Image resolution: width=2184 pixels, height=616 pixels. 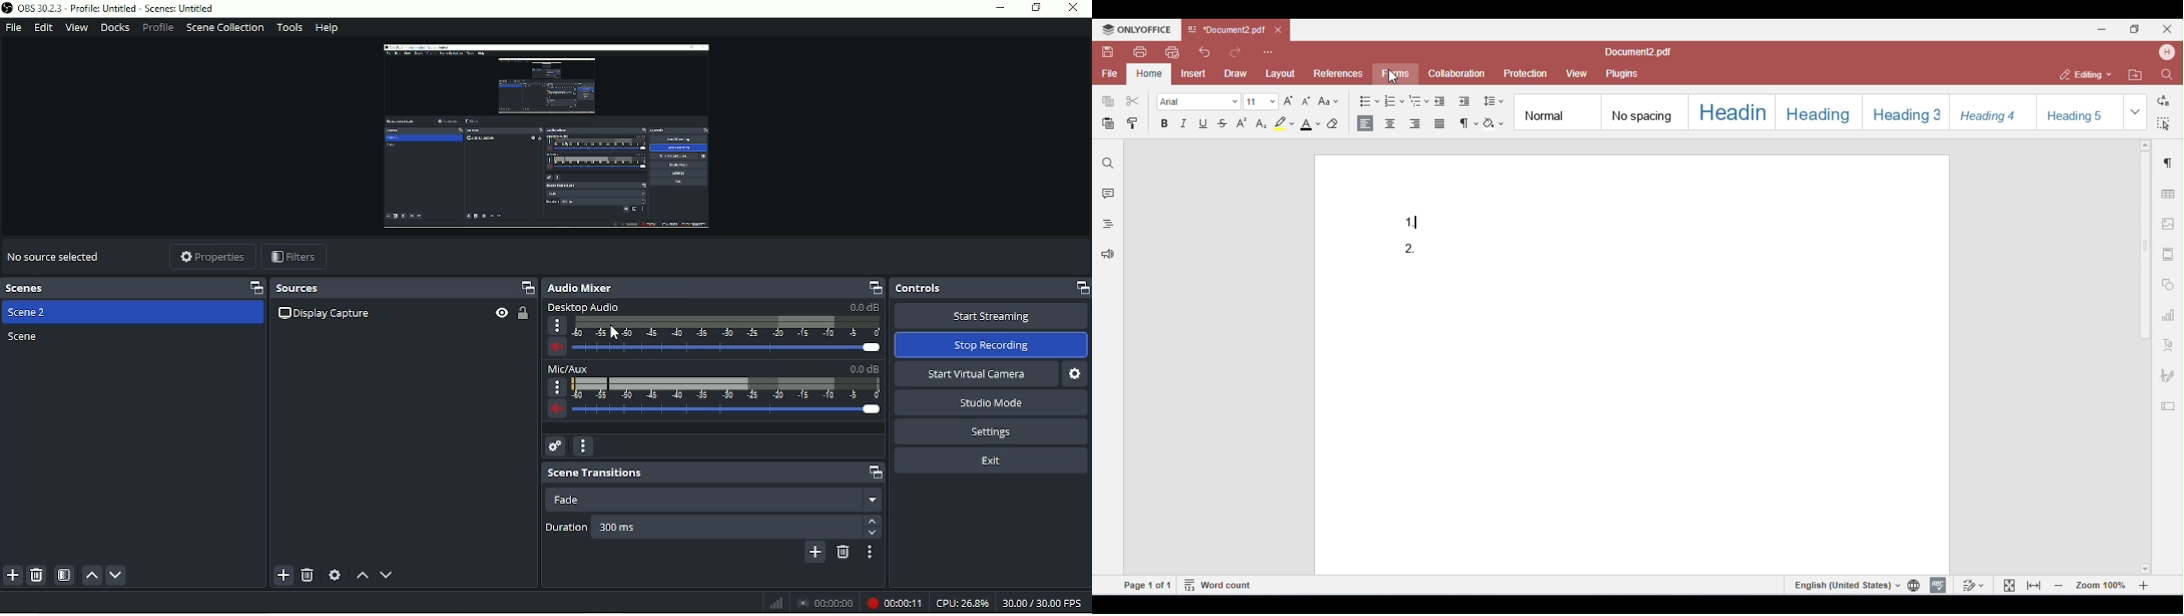 I want to click on Video, so click(x=547, y=138).